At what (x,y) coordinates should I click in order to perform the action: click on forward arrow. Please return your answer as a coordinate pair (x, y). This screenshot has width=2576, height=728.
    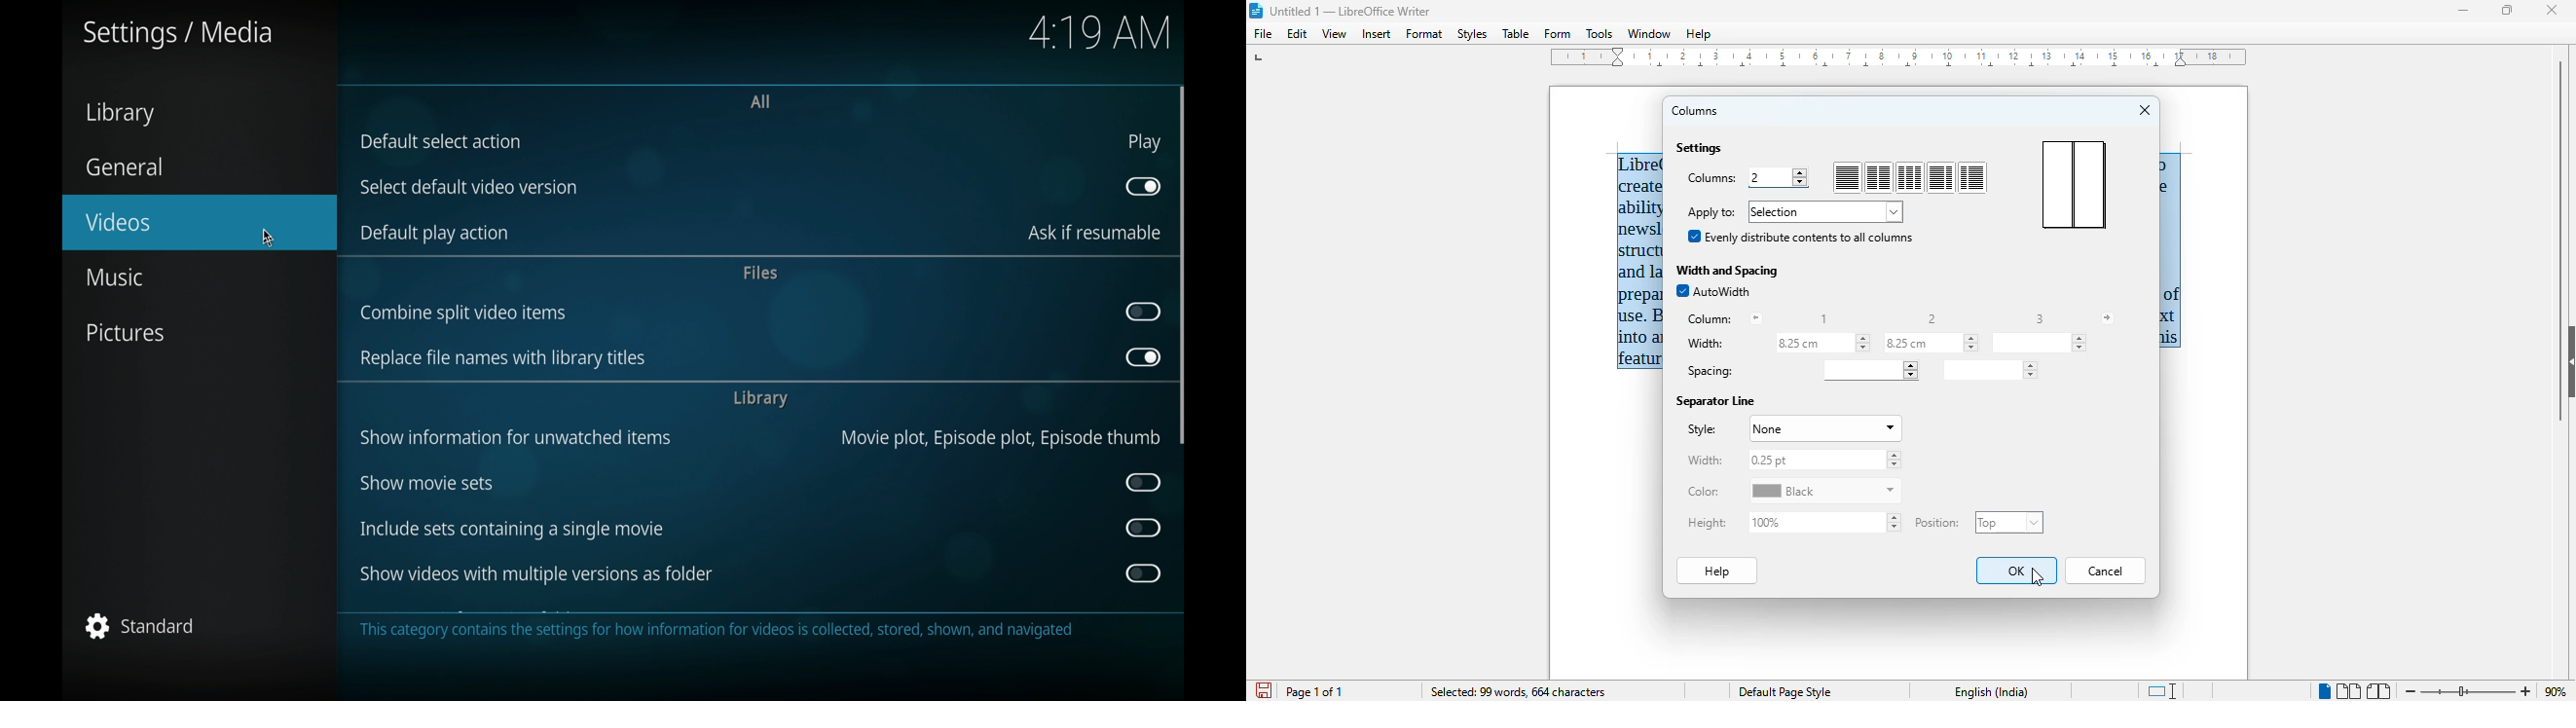
    Looking at the image, I should click on (2107, 318).